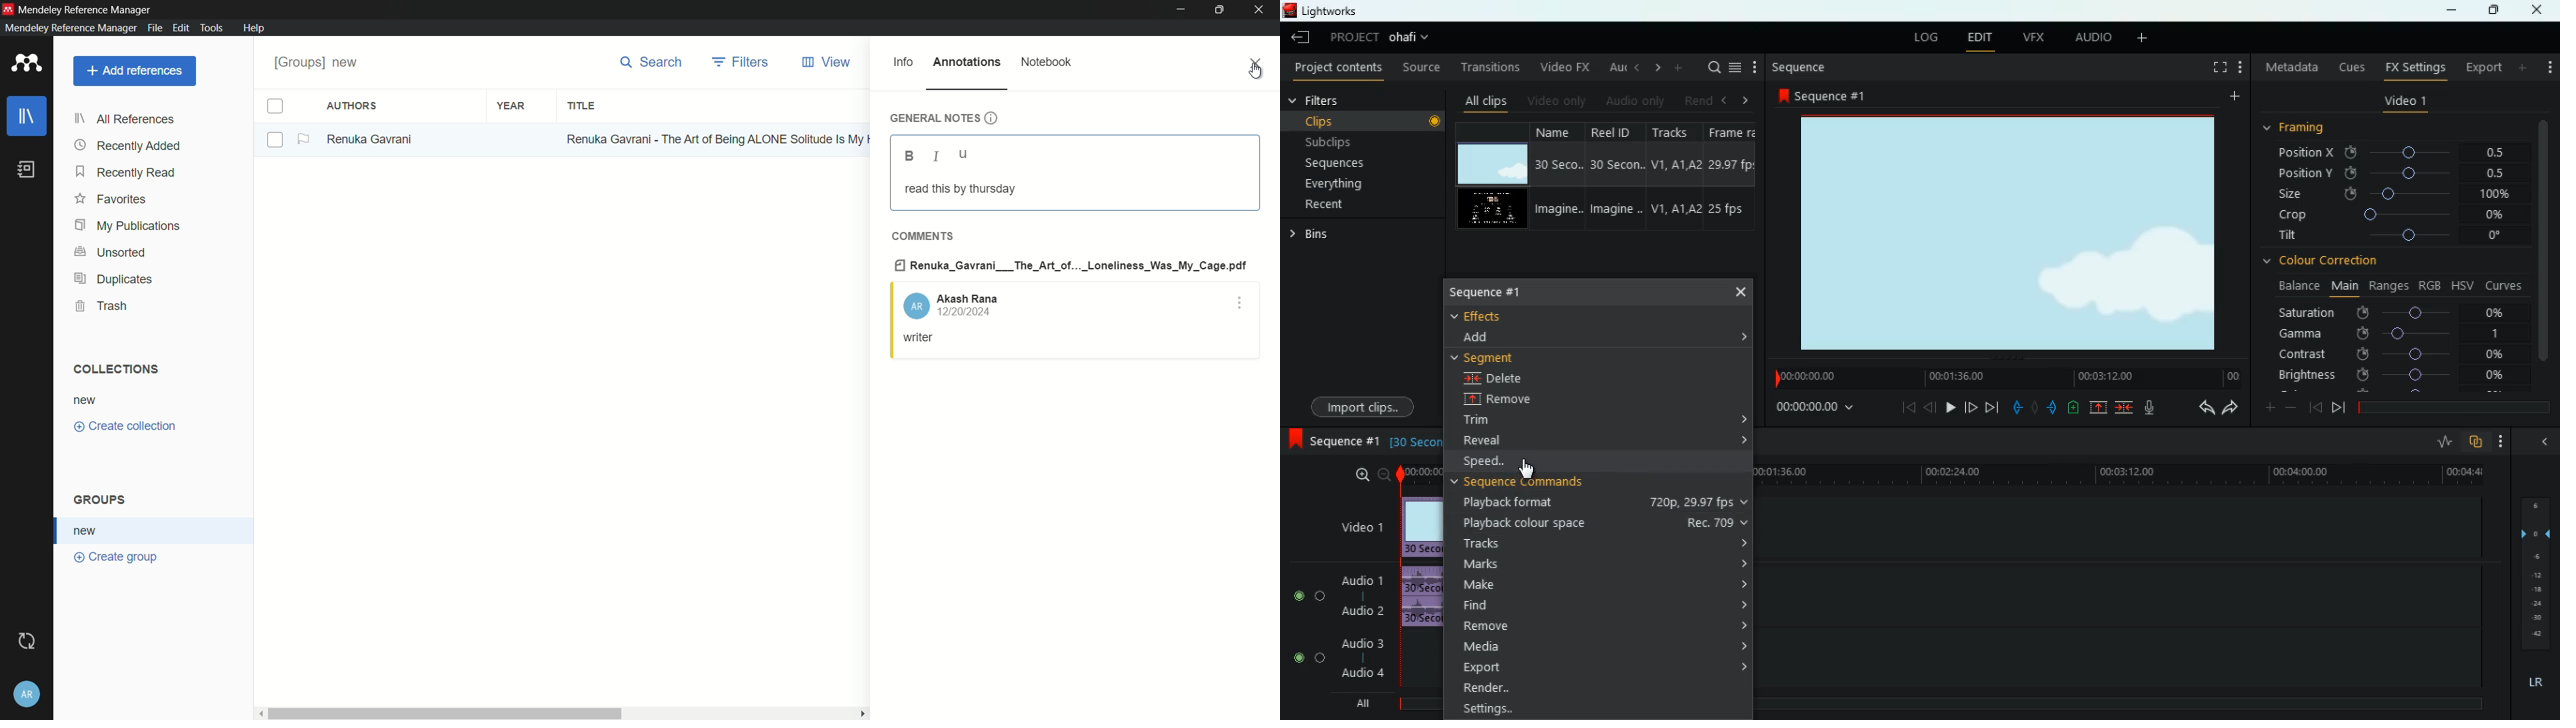 The image size is (2576, 728). I want to click on lr, so click(2533, 679).